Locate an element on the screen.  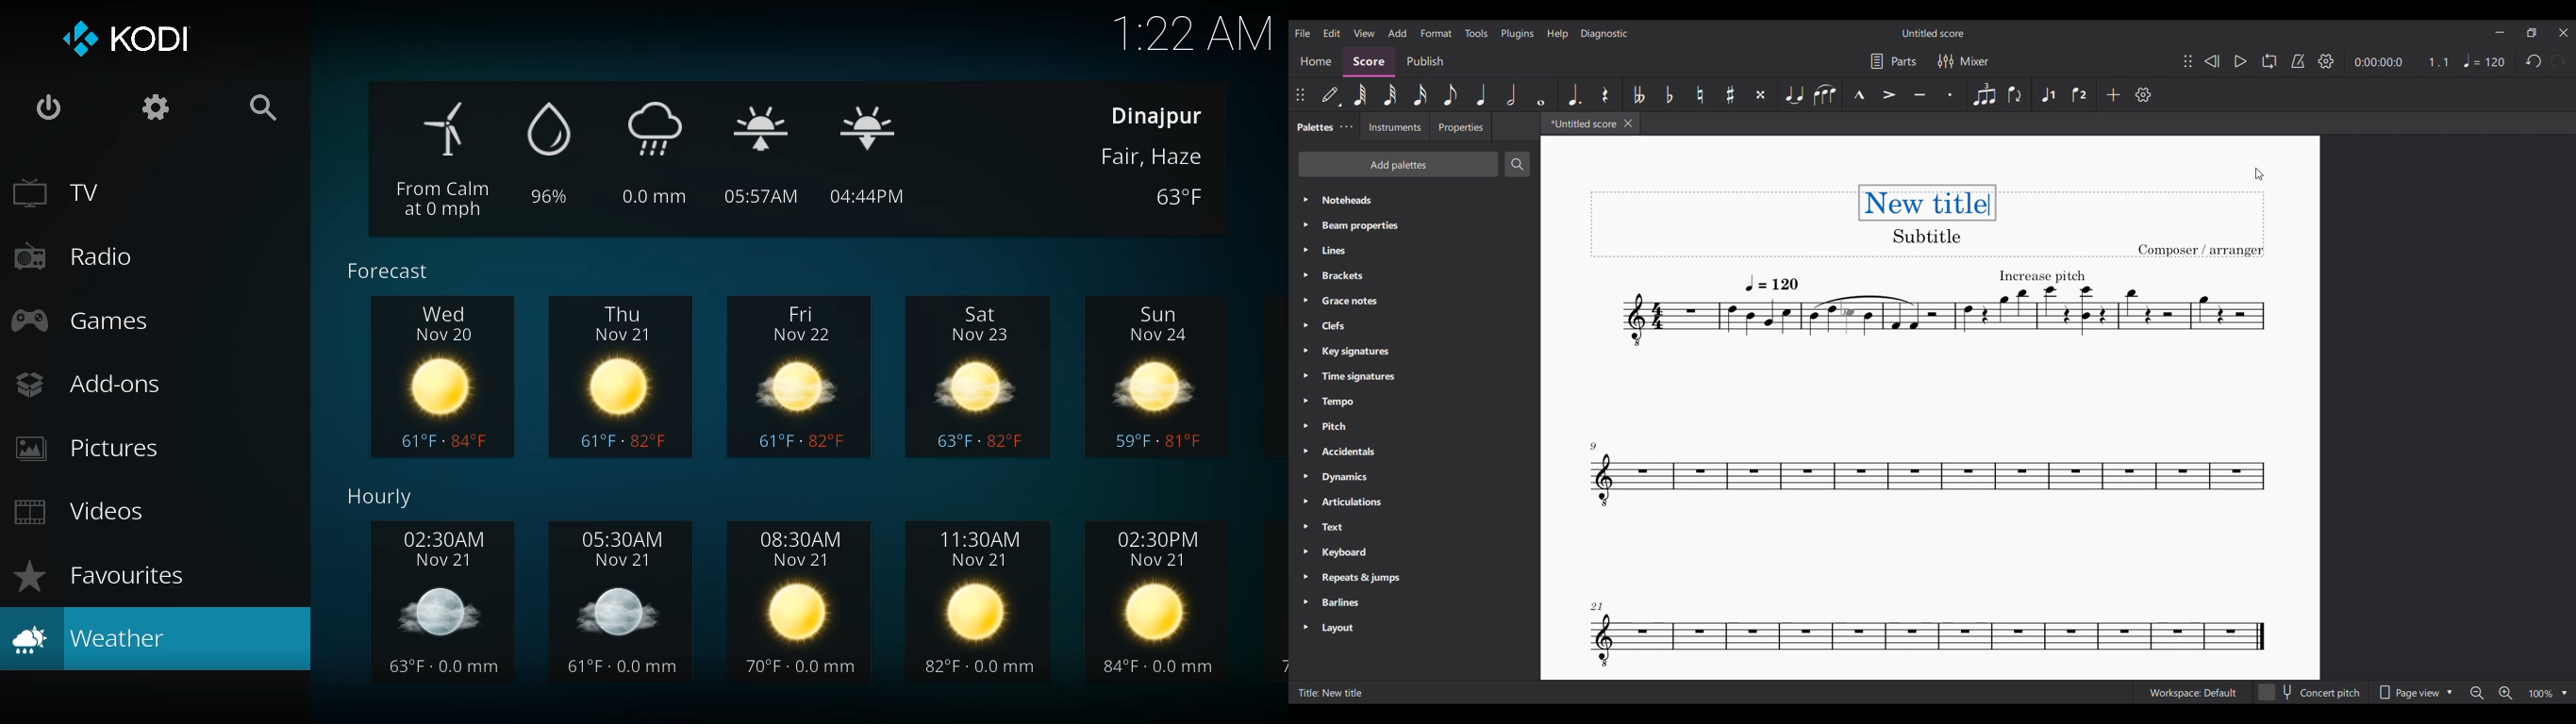
Play is located at coordinates (2242, 61).